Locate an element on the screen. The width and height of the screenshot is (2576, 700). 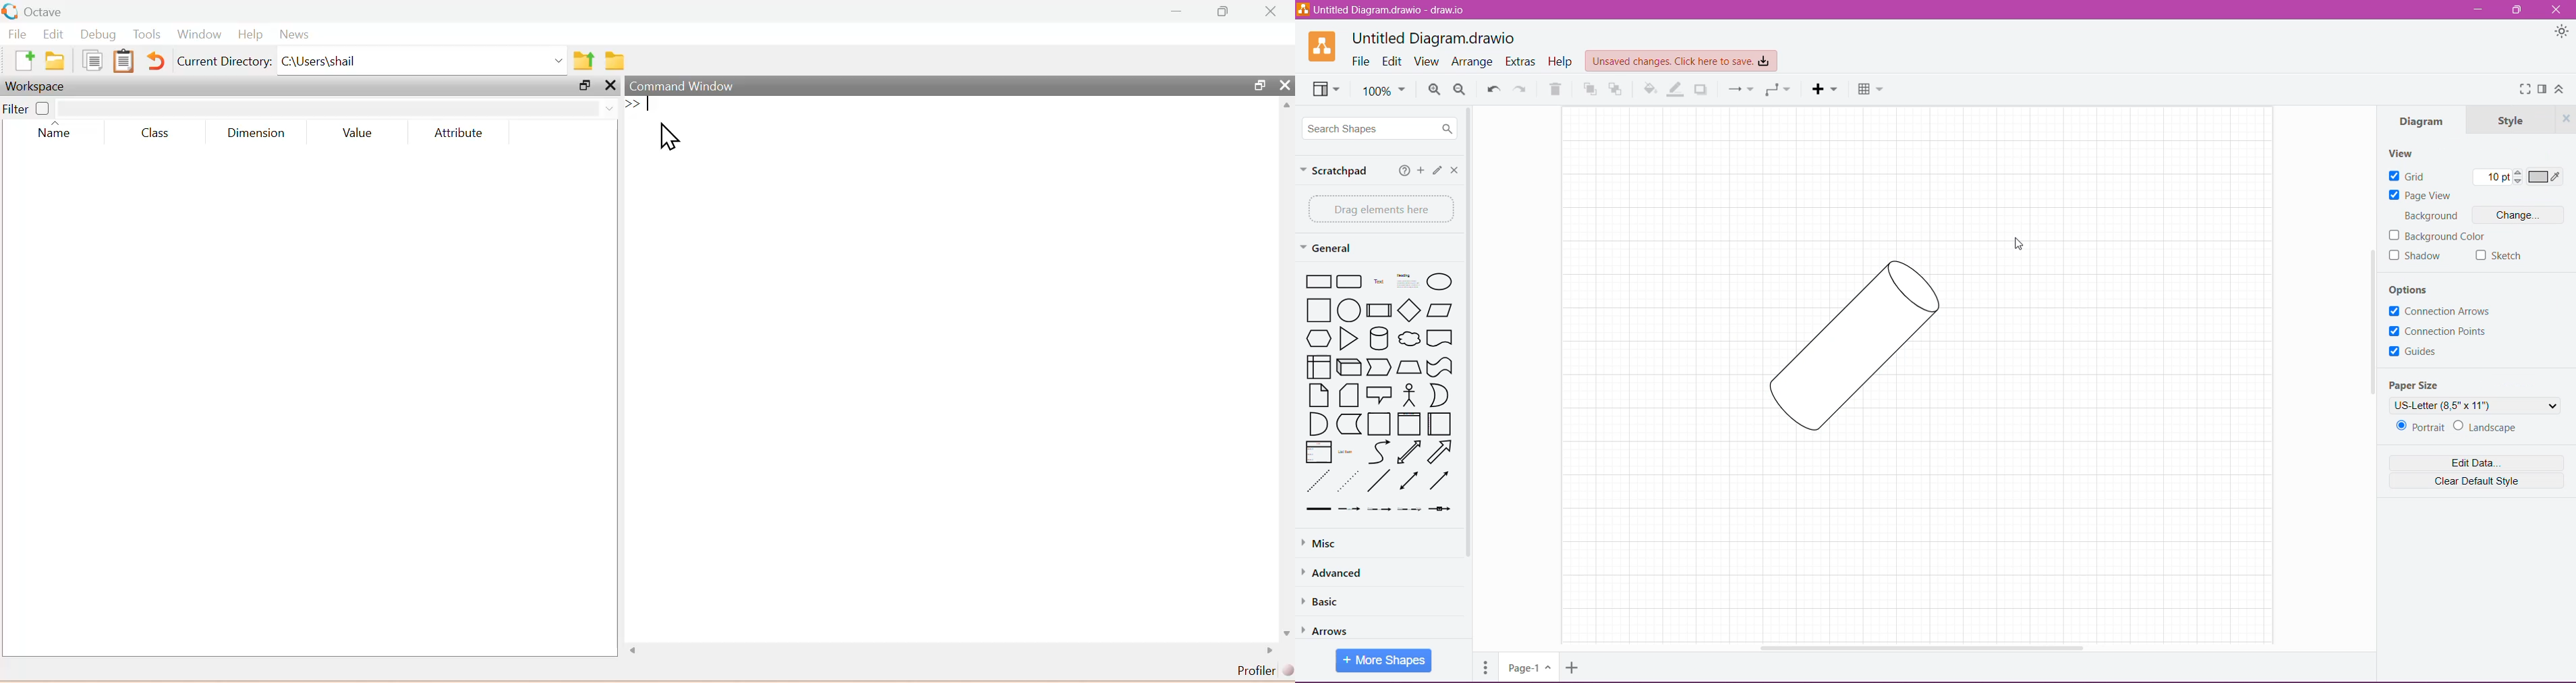
Octave is located at coordinates (49, 11).